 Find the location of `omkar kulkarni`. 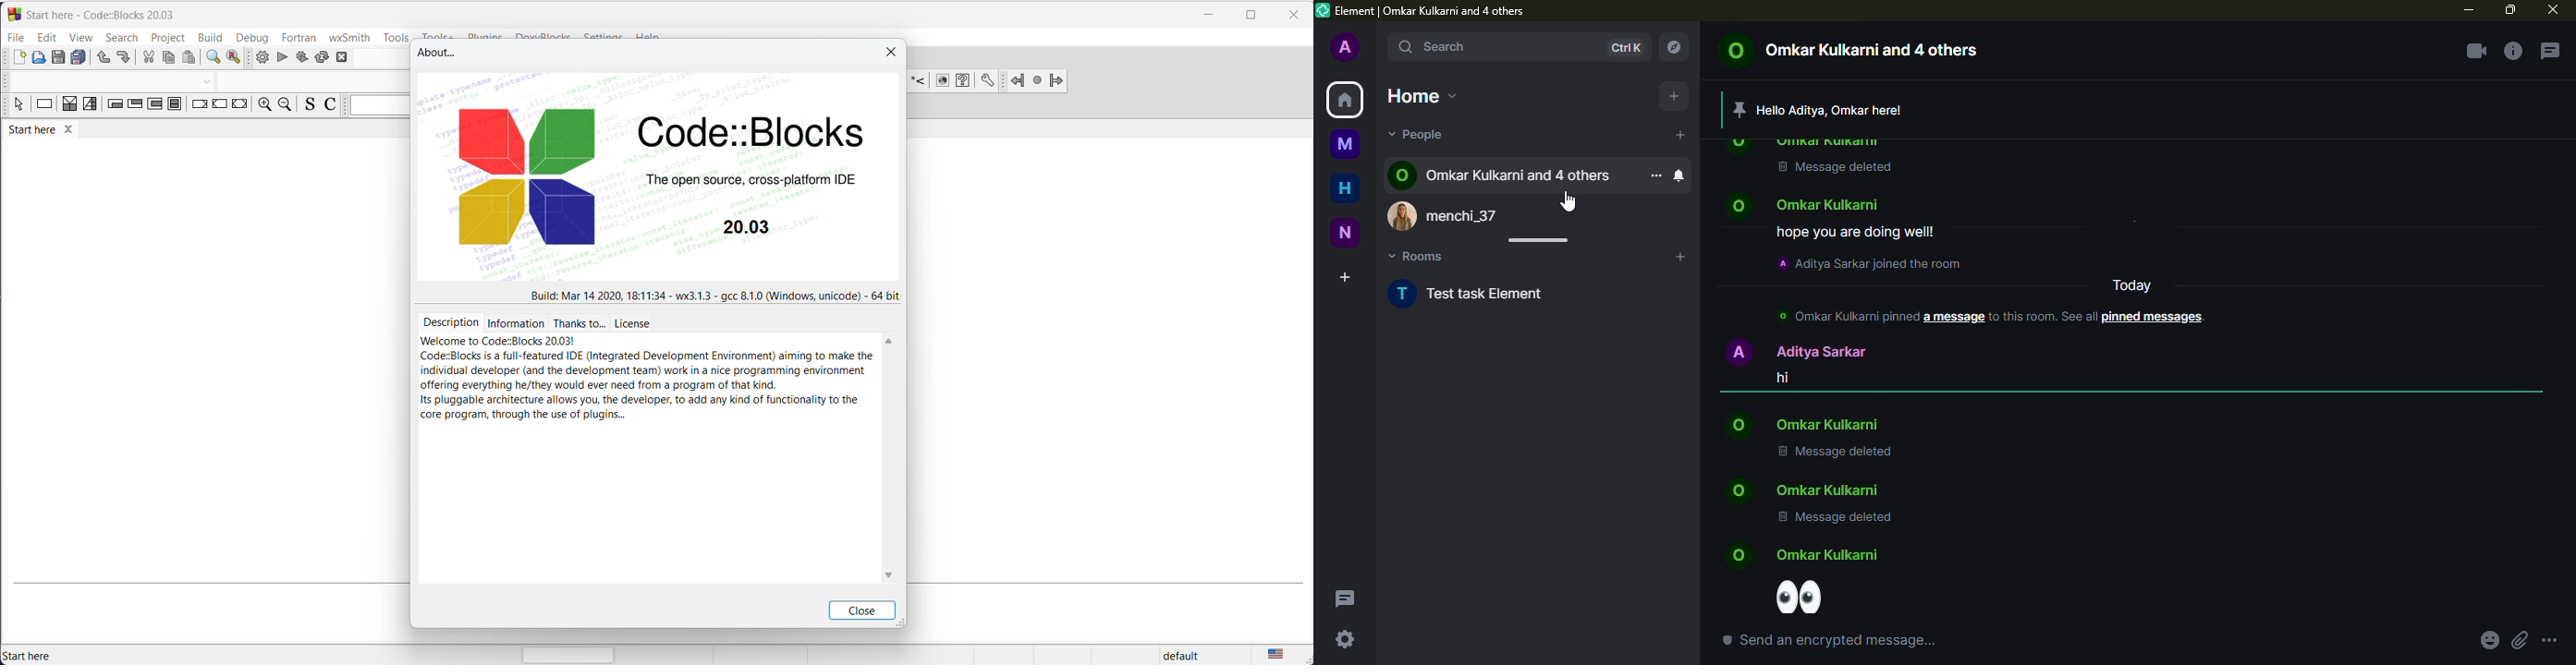

omkar kulkarni is located at coordinates (1805, 555).